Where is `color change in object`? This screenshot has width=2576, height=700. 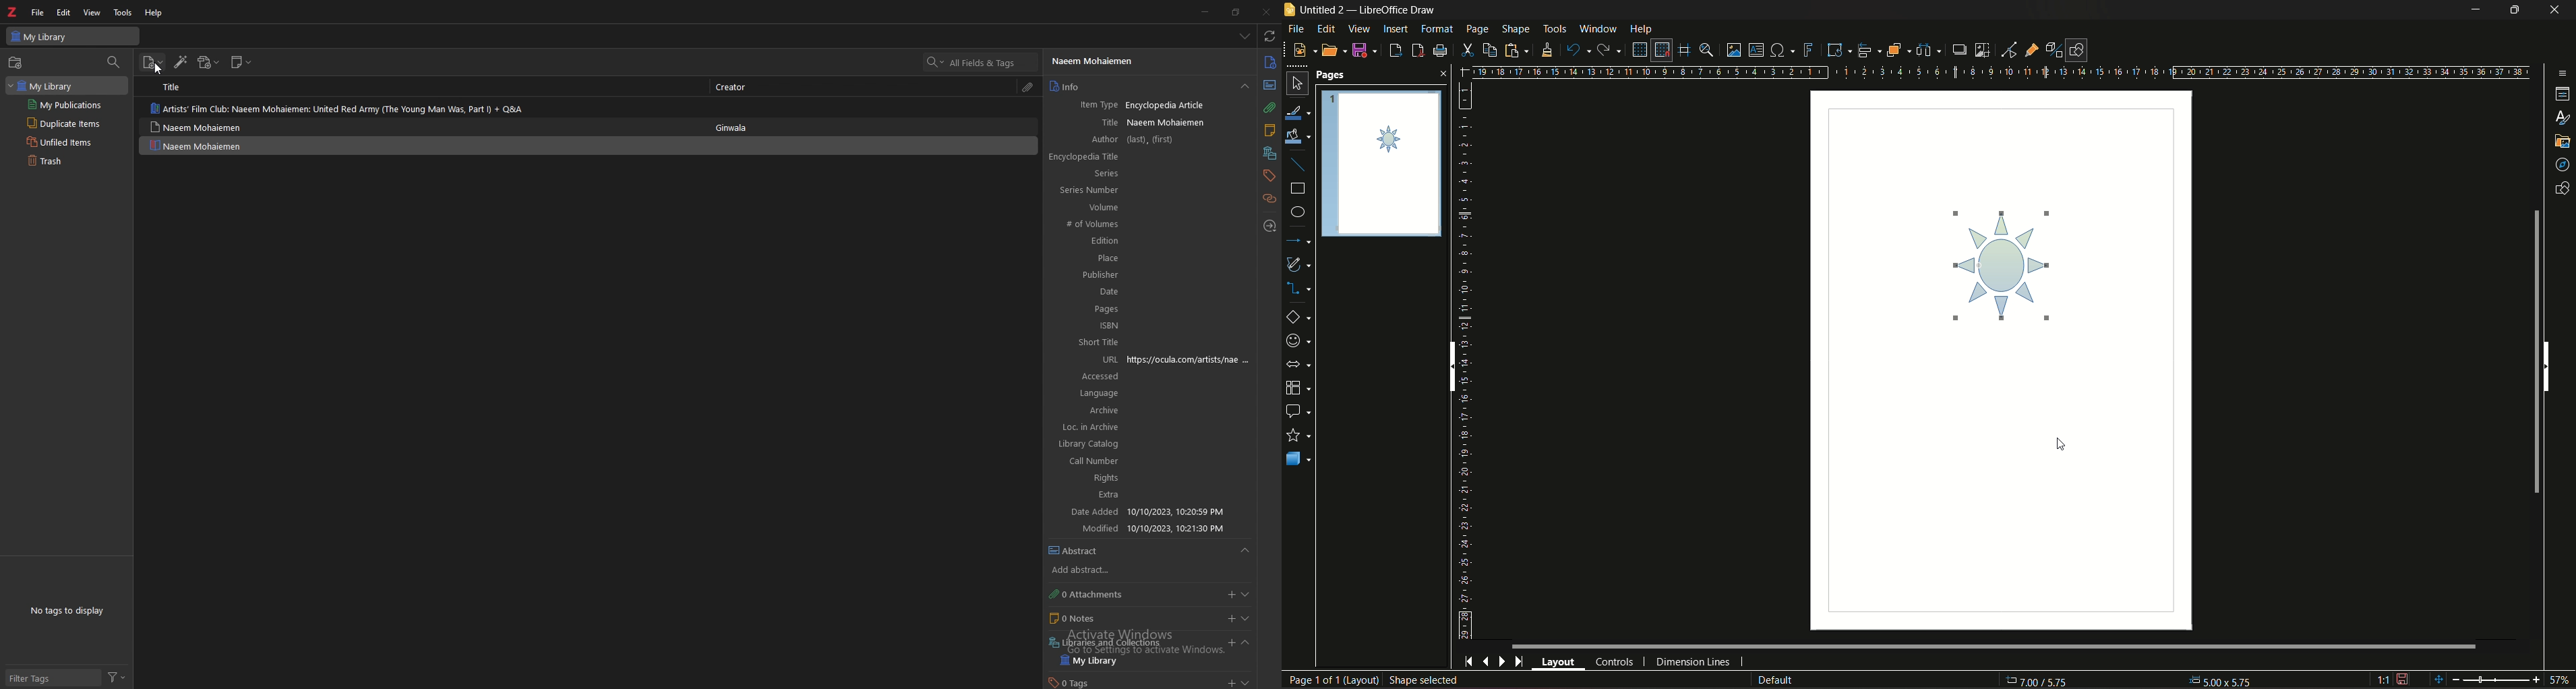 color change in object is located at coordinates (2009, 260).